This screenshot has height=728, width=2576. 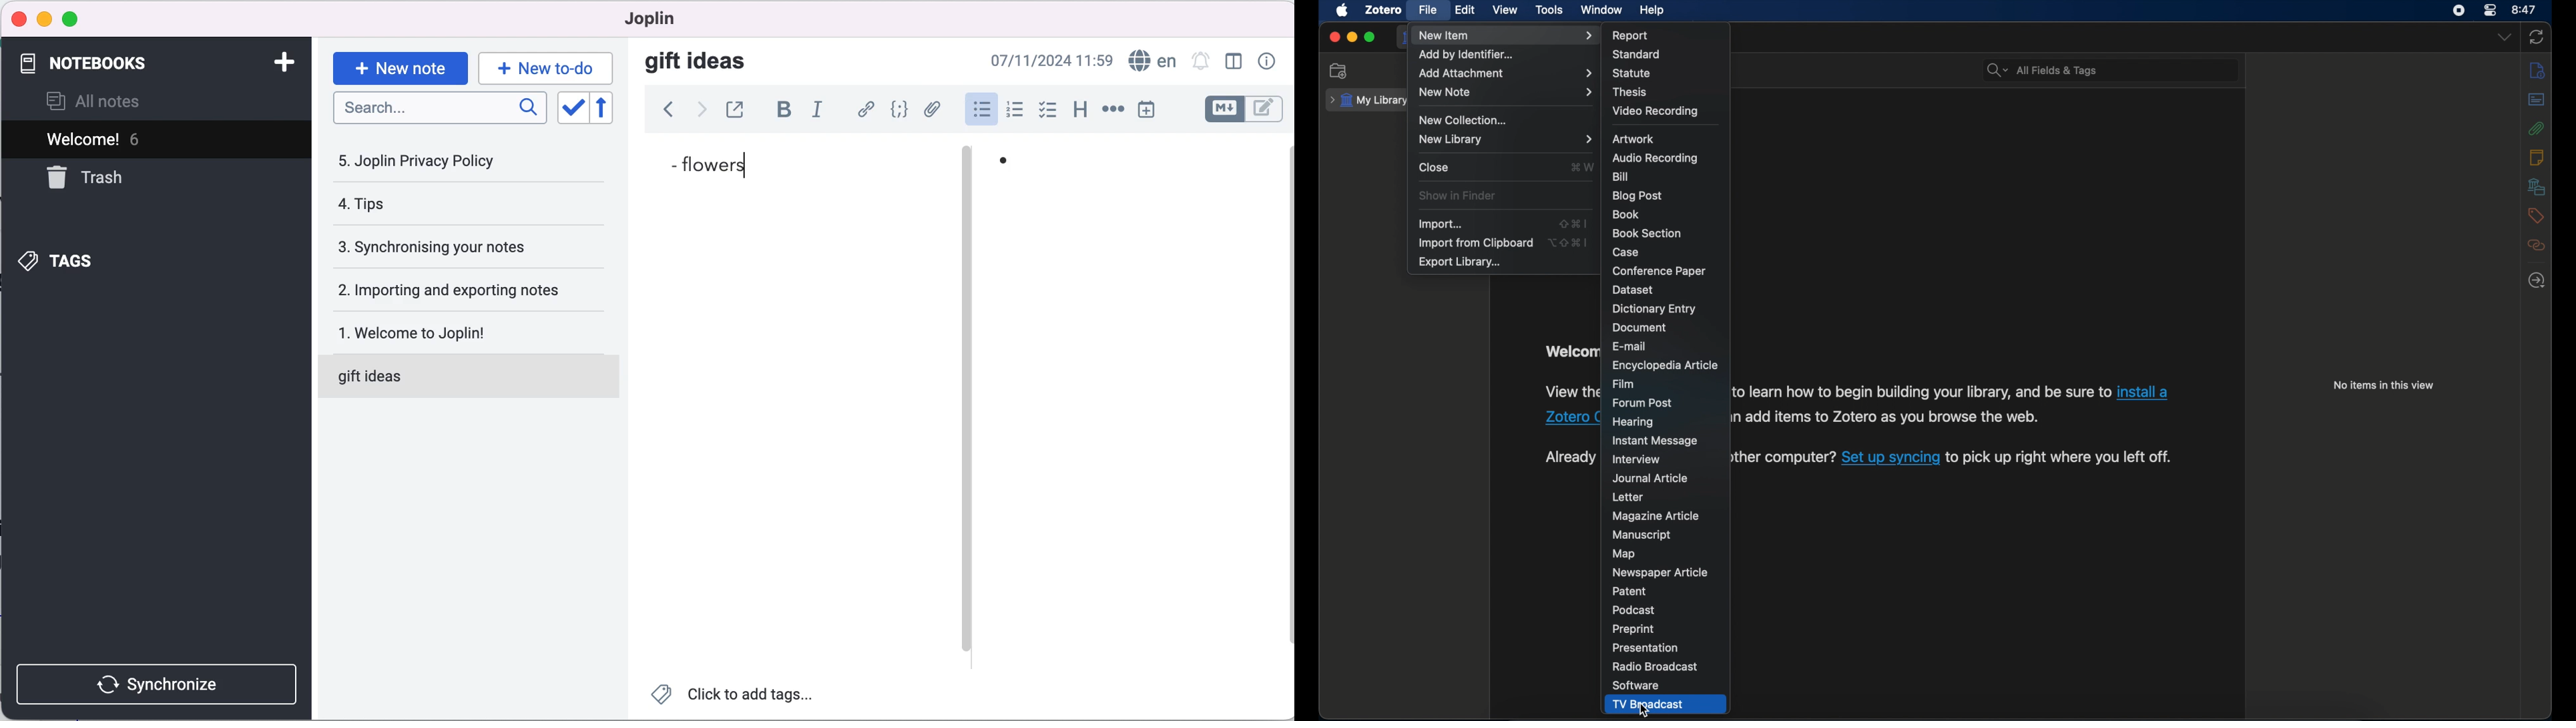 I want to click on gift ideas note, so click(x=455, y=377).